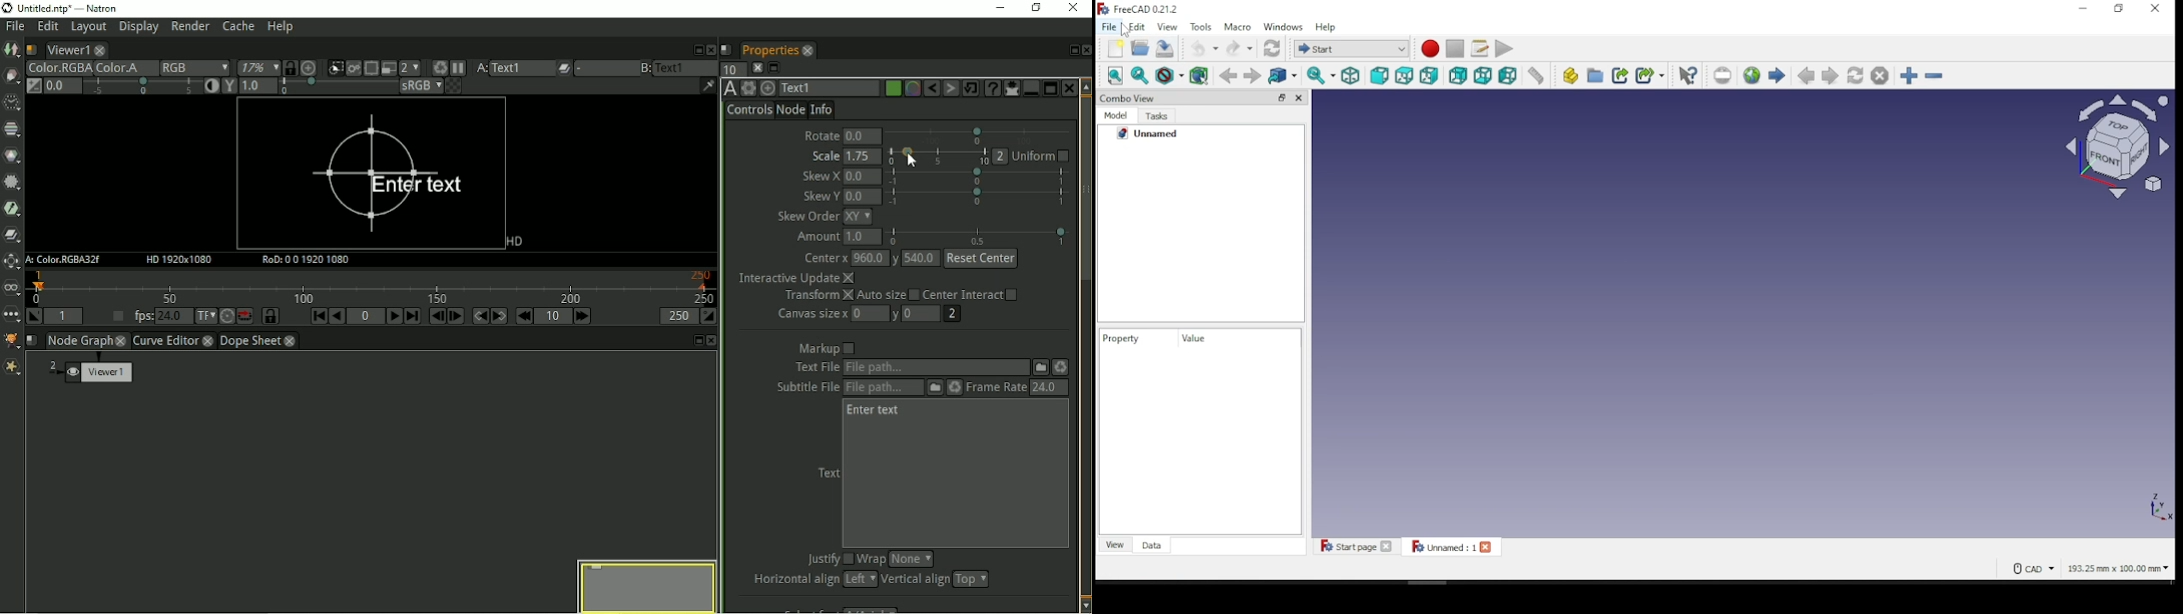 The image size is (2184, 616). Describe the element at coordinates (1129, 97) in the screenshot. I see `combo view` at that location.